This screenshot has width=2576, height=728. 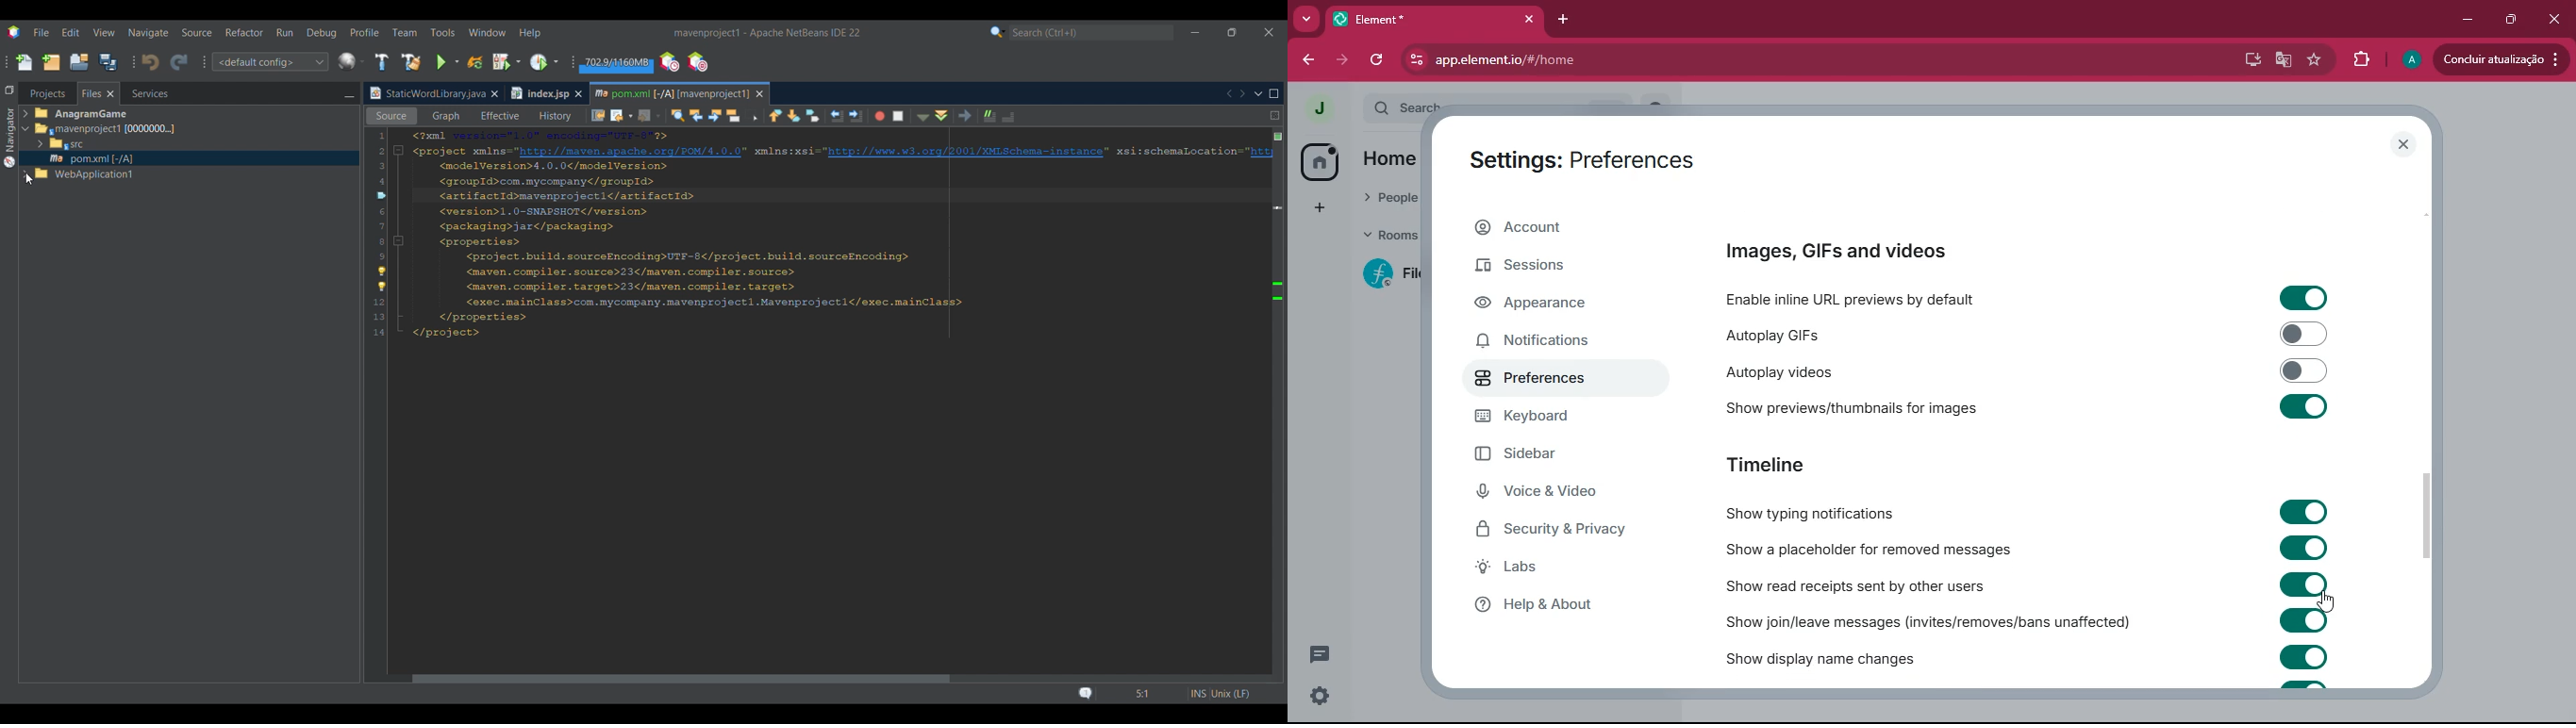 What do you see at coordinates (1557, 457) in the screenshot?
I see `sidebar` at bounding box center [1557, 457].